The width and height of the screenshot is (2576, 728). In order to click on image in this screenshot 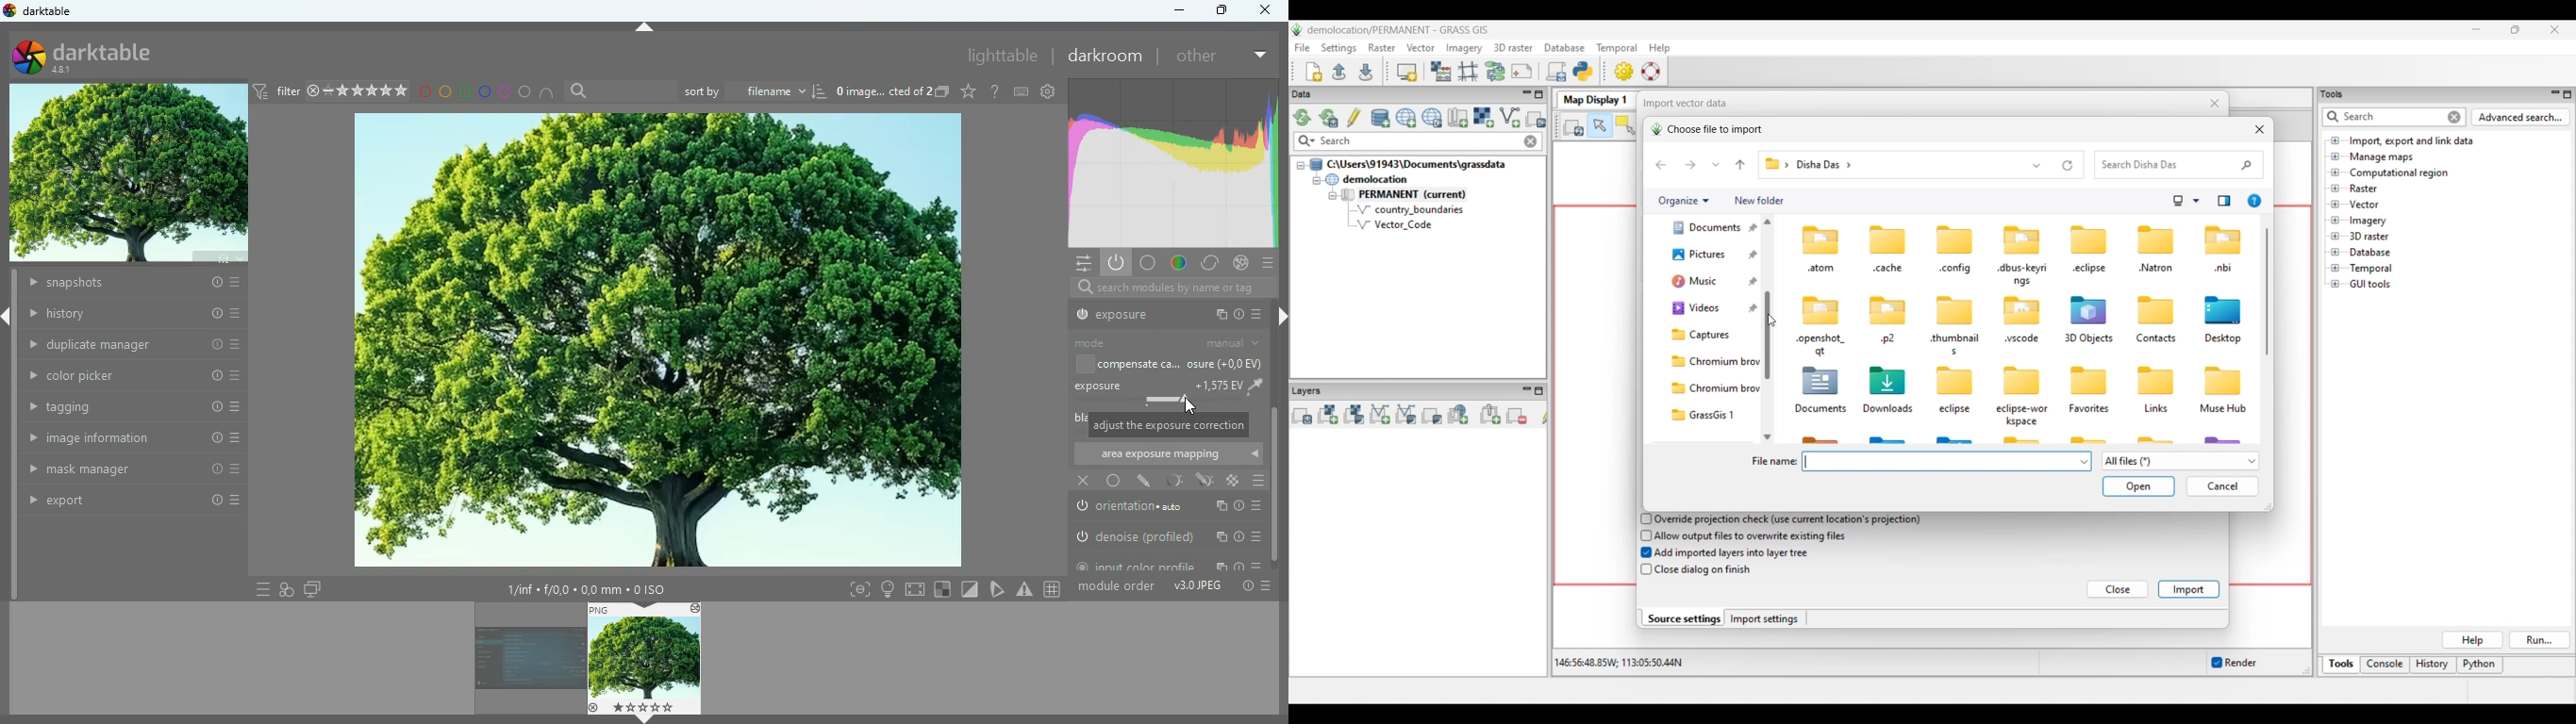, I will do `click(133, 173)`.